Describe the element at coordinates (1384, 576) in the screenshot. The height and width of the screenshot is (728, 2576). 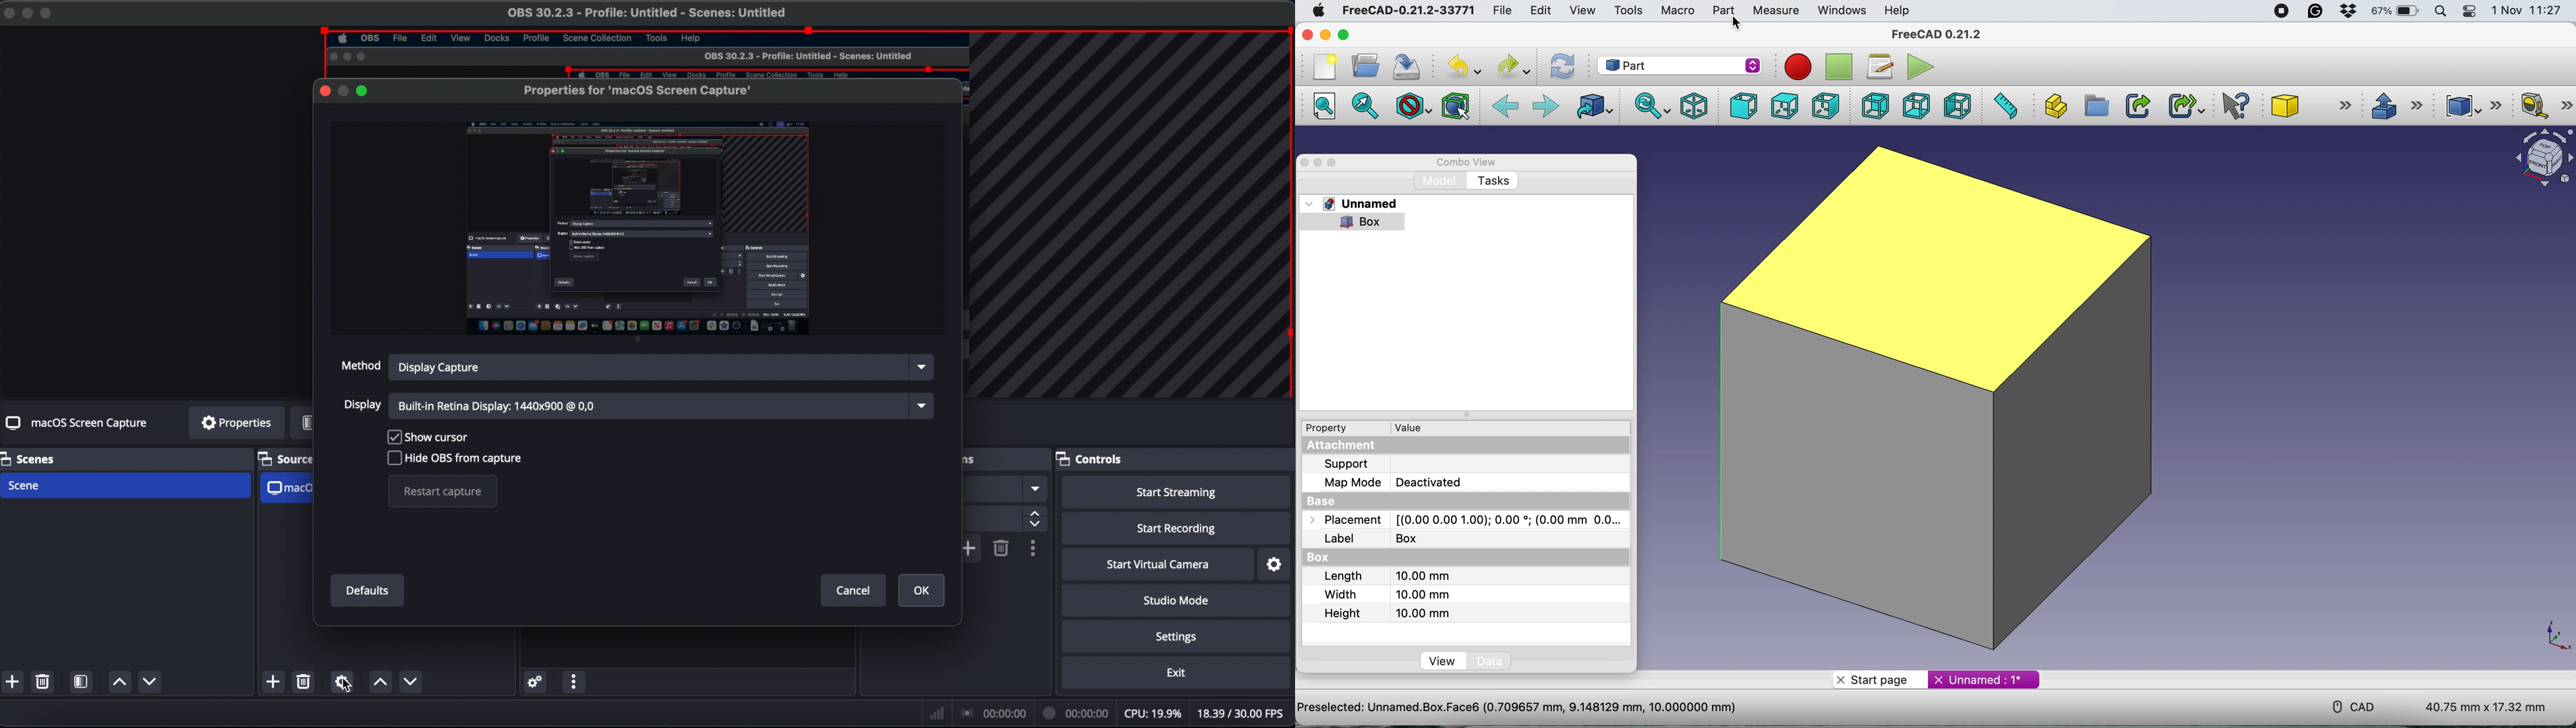
I see `length` at that location.